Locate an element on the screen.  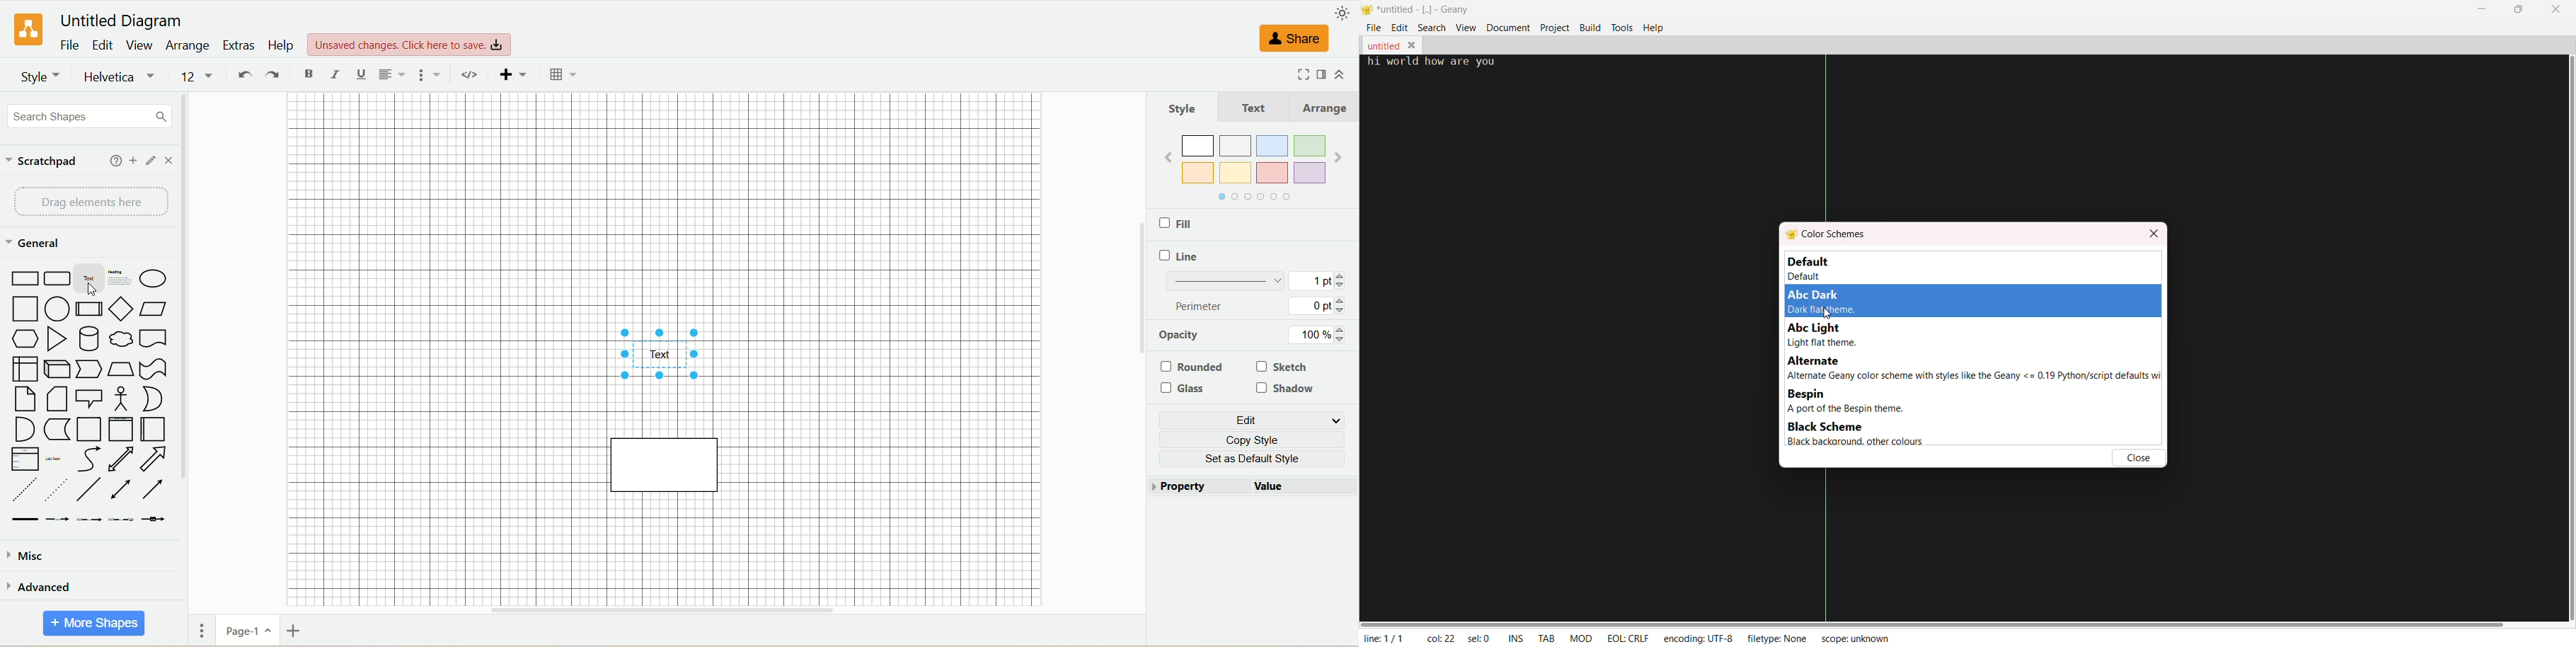
sketch is located at coordinates (1282, 368).